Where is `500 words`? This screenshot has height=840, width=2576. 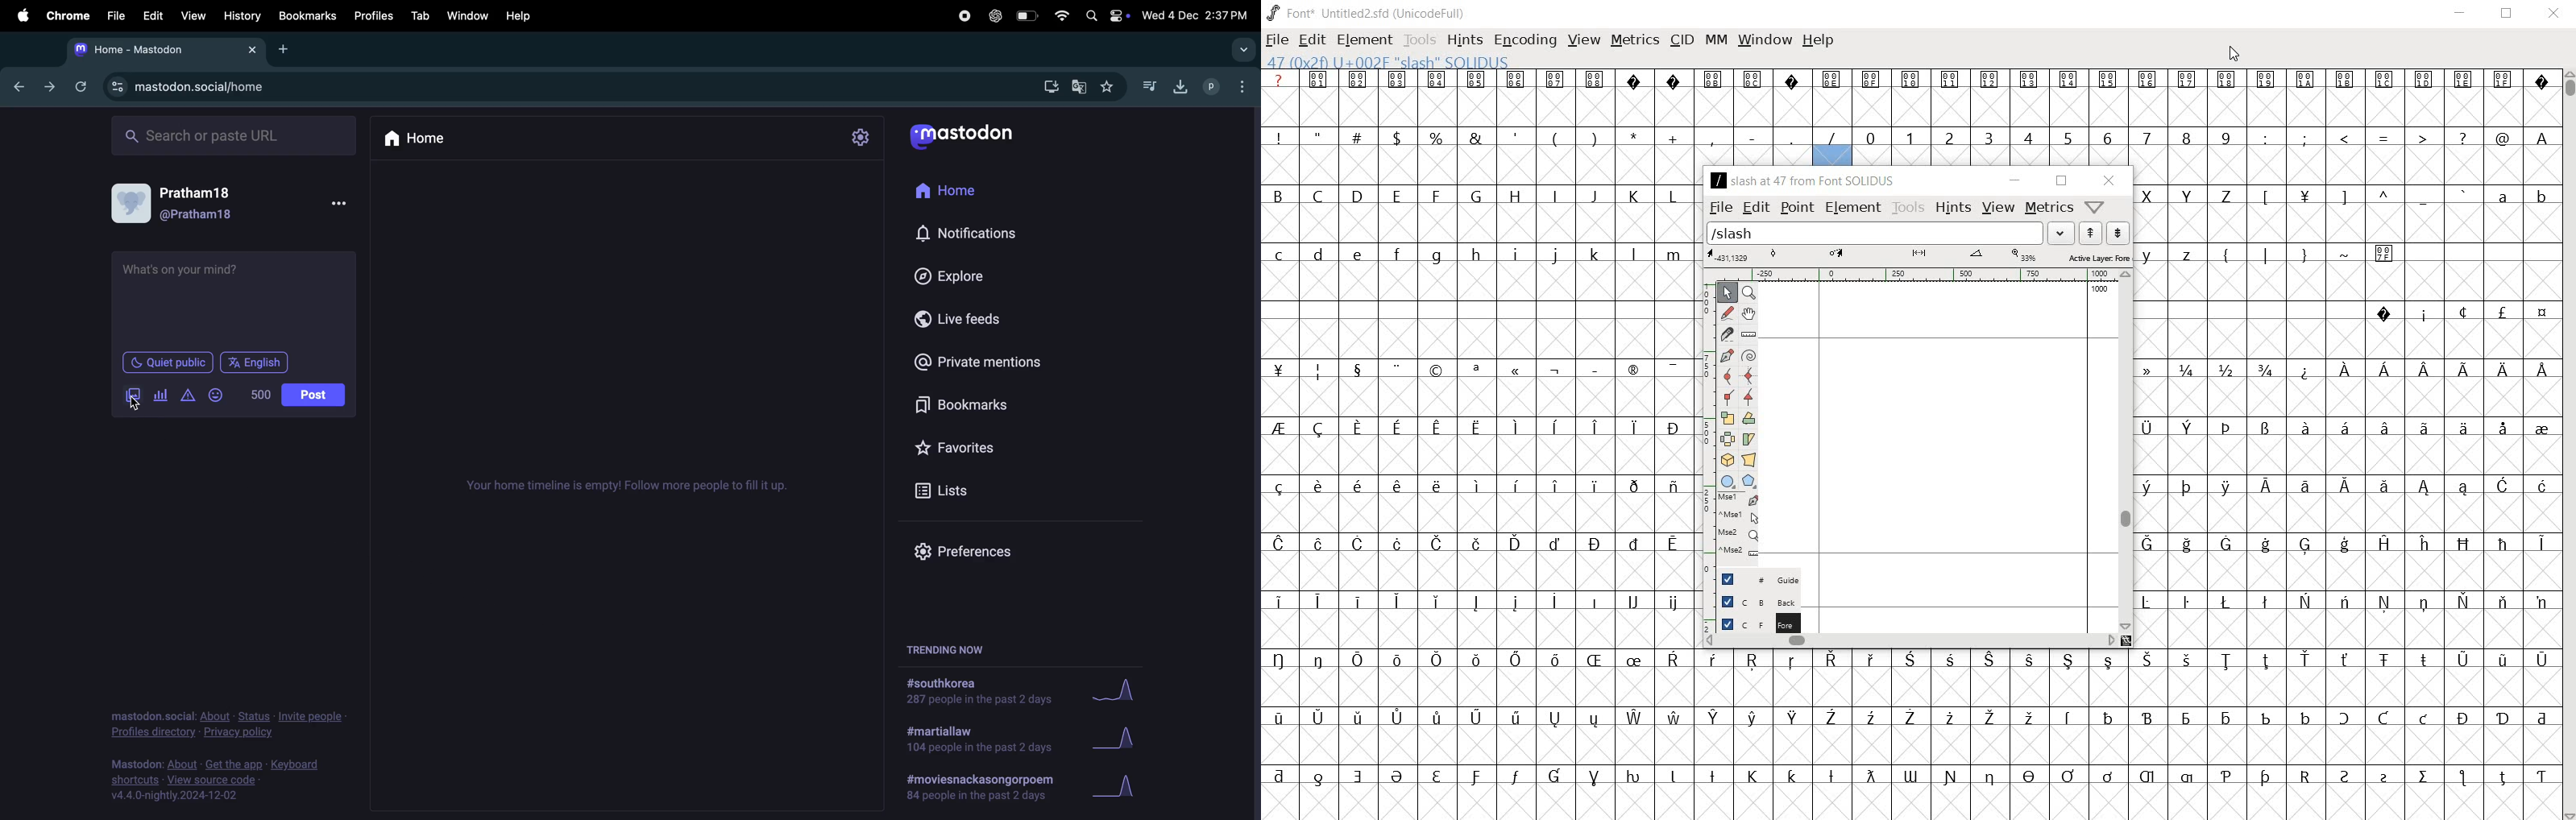 500 words is located at coordinates (259, 394).